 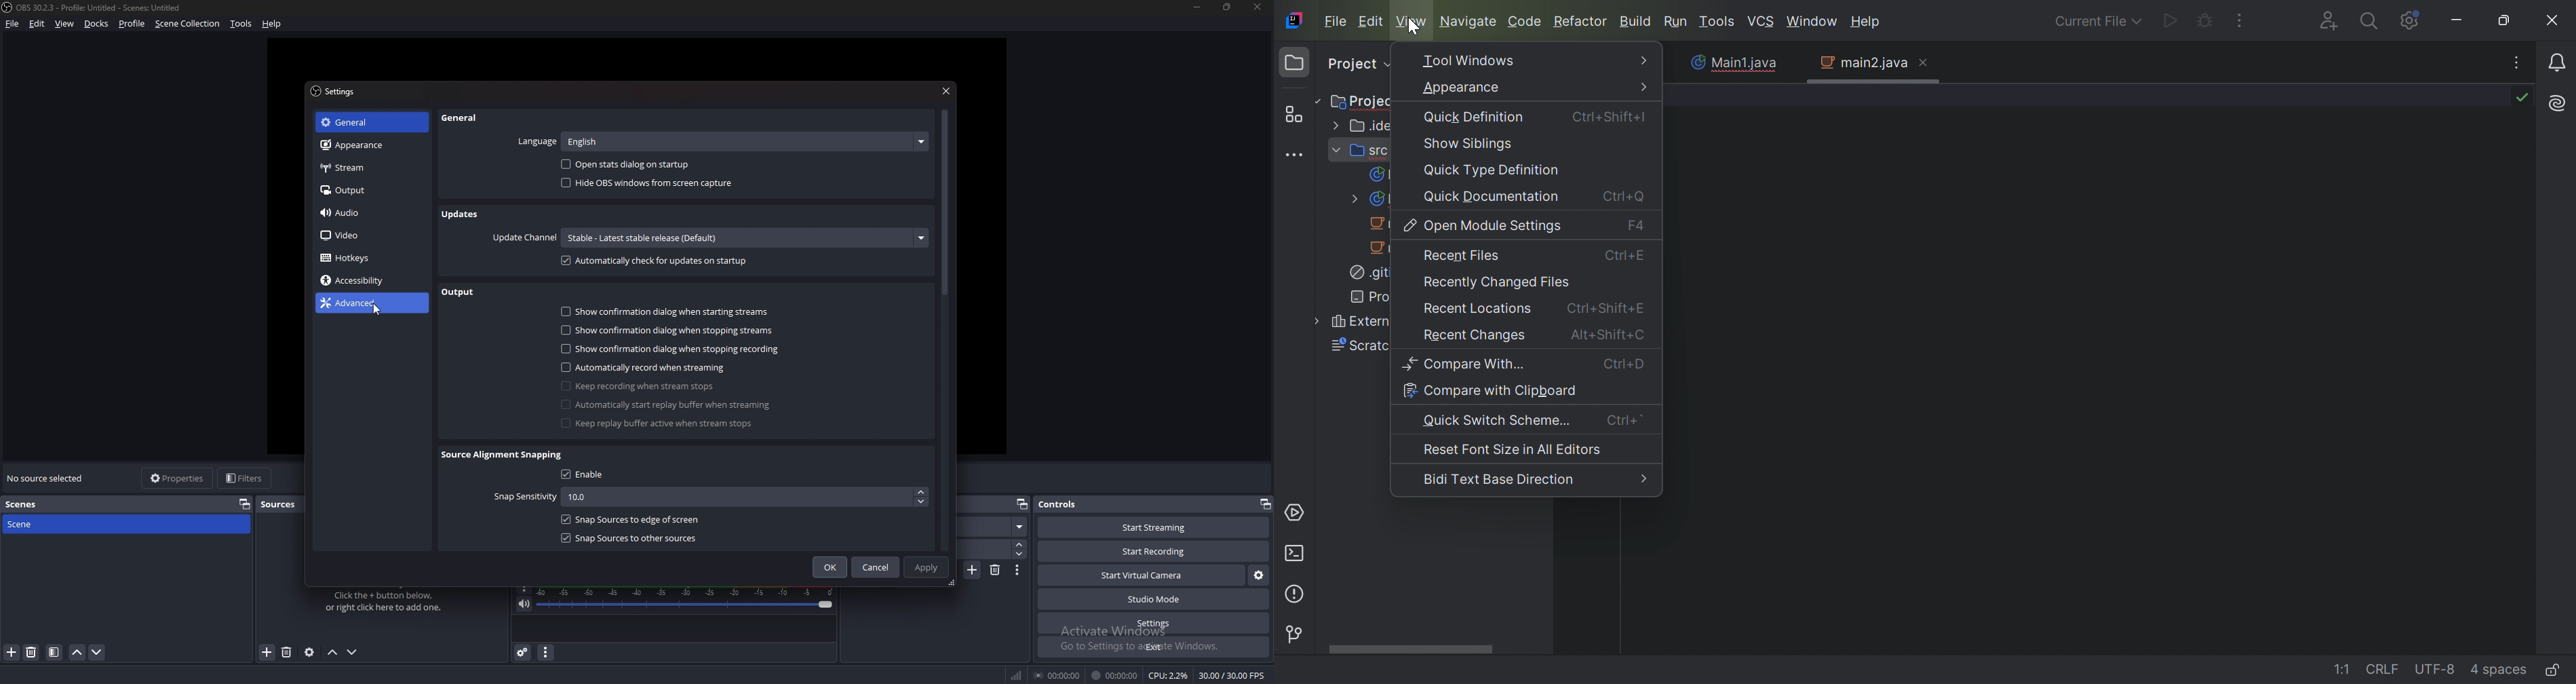 I want to click on ok, so click(x=831, y=567).